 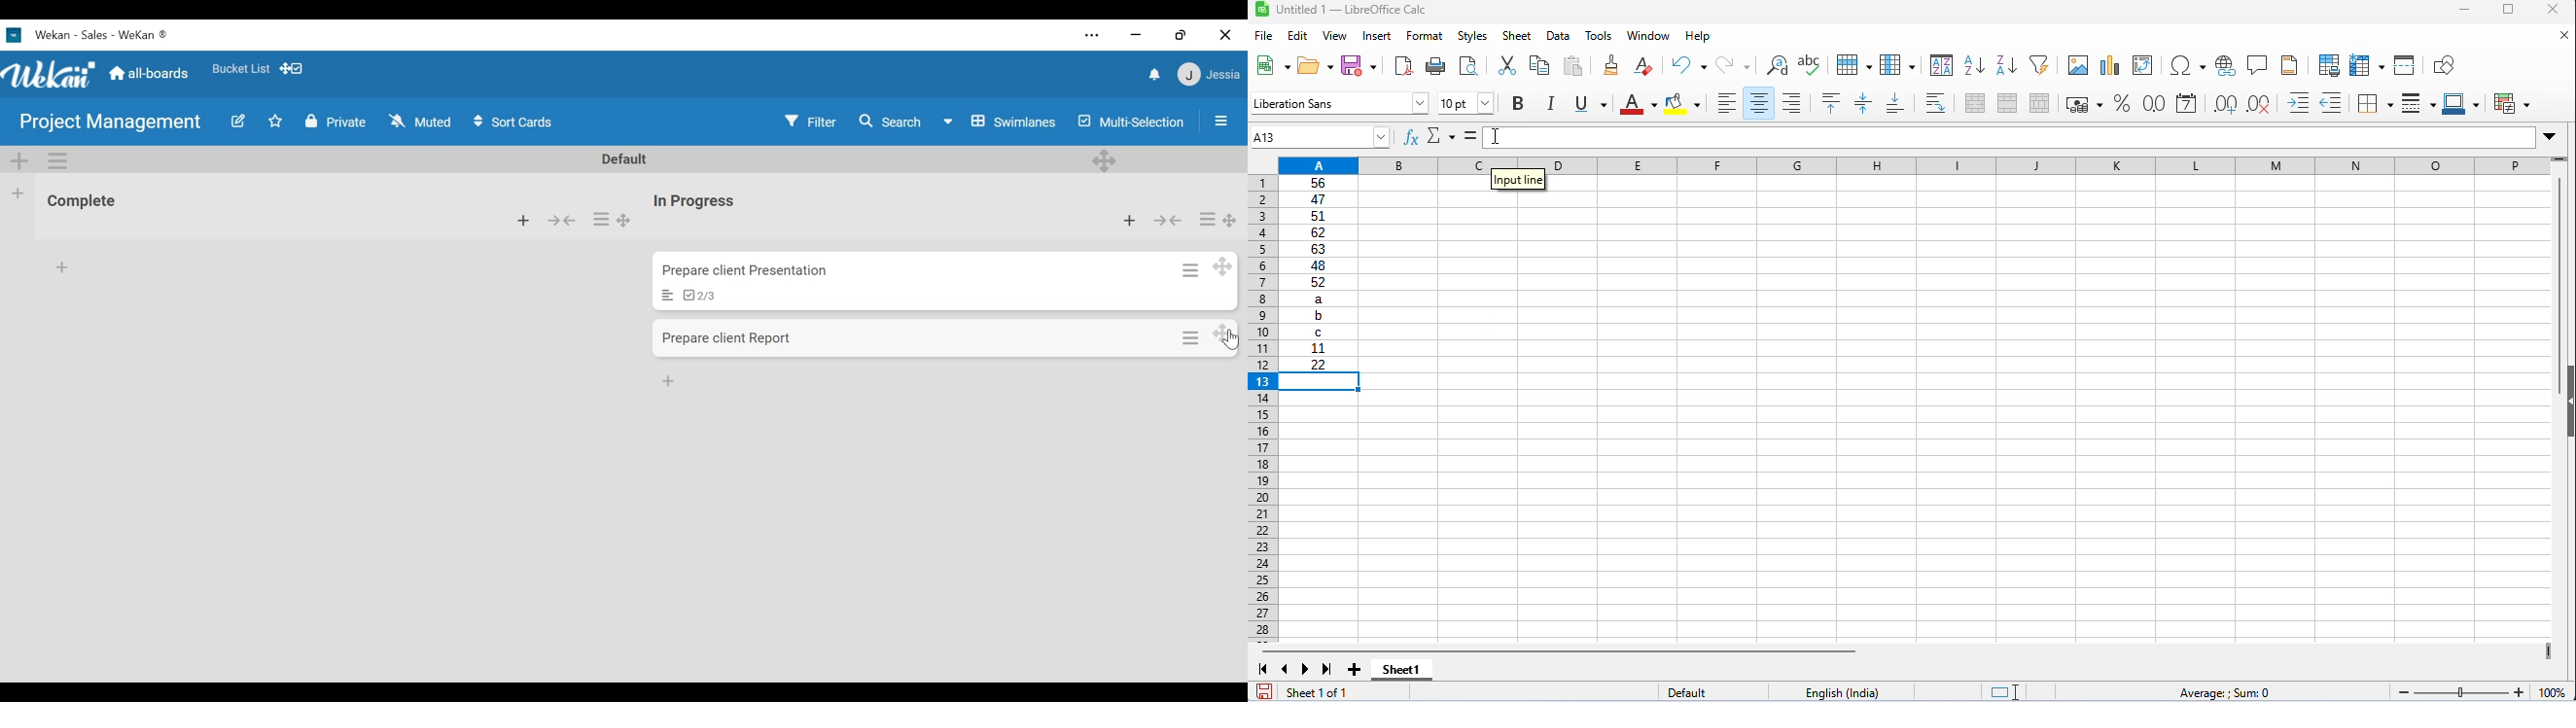 I want to click on Muted, so click(x=417, y=120).